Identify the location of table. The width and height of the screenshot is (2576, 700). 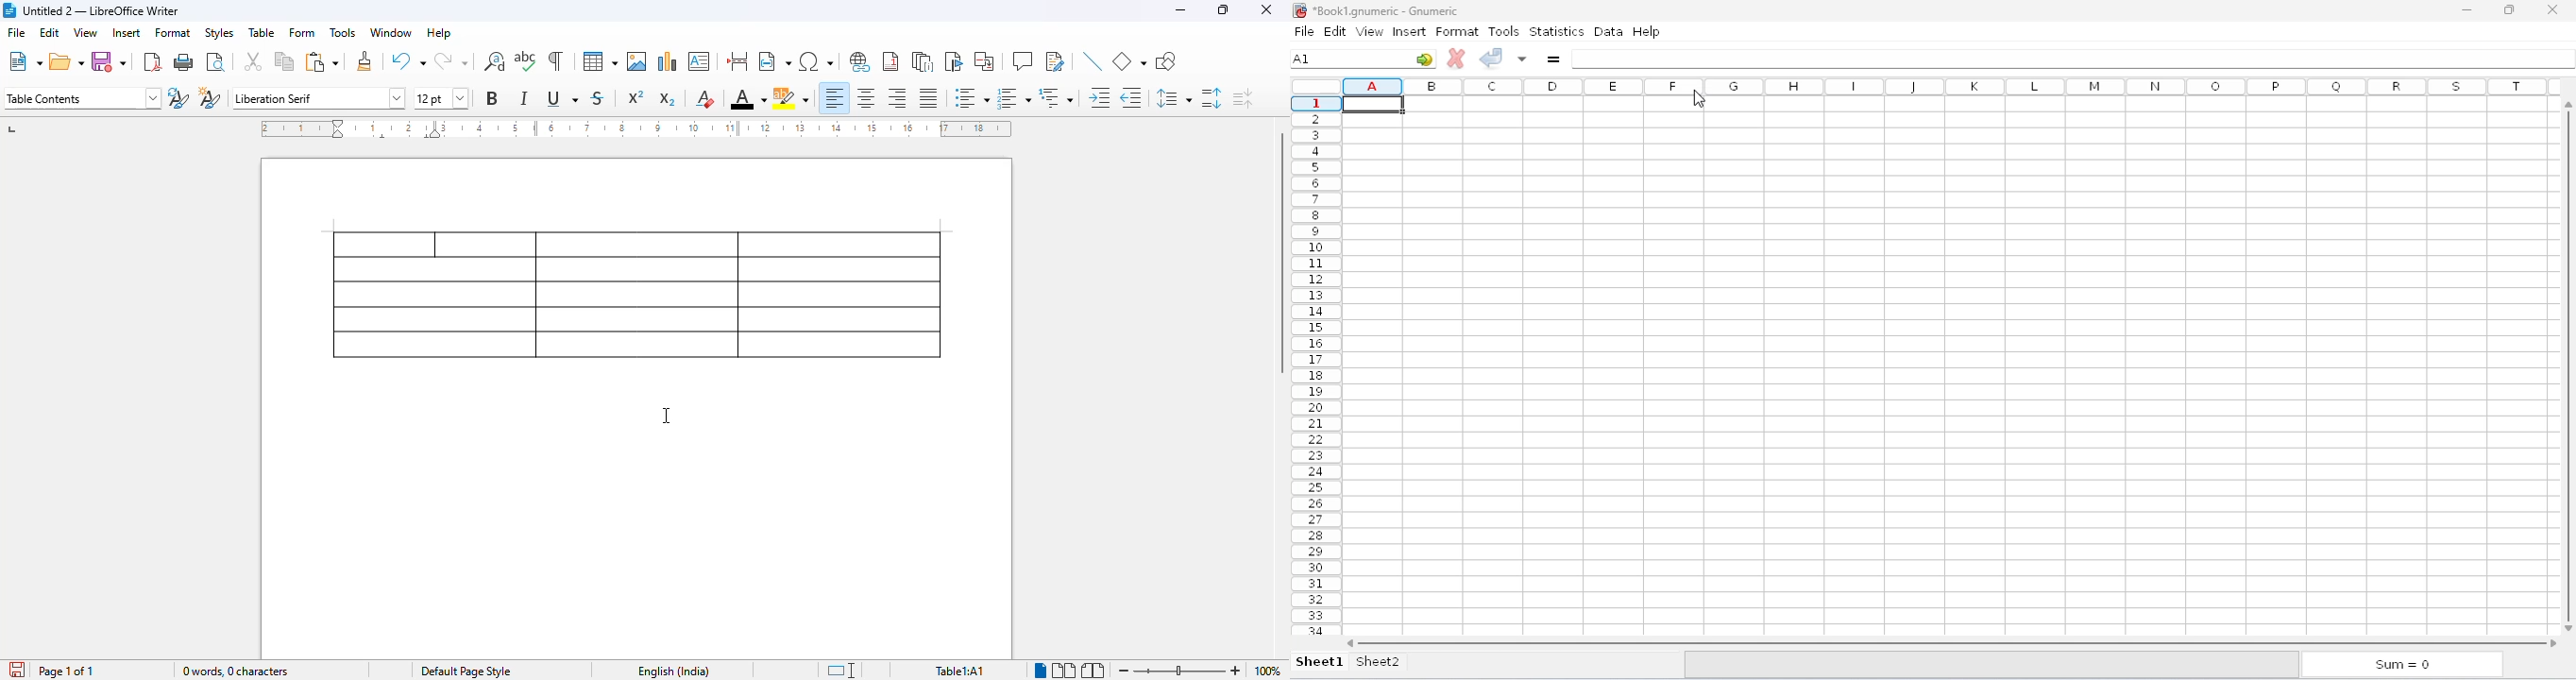
(600, 61).